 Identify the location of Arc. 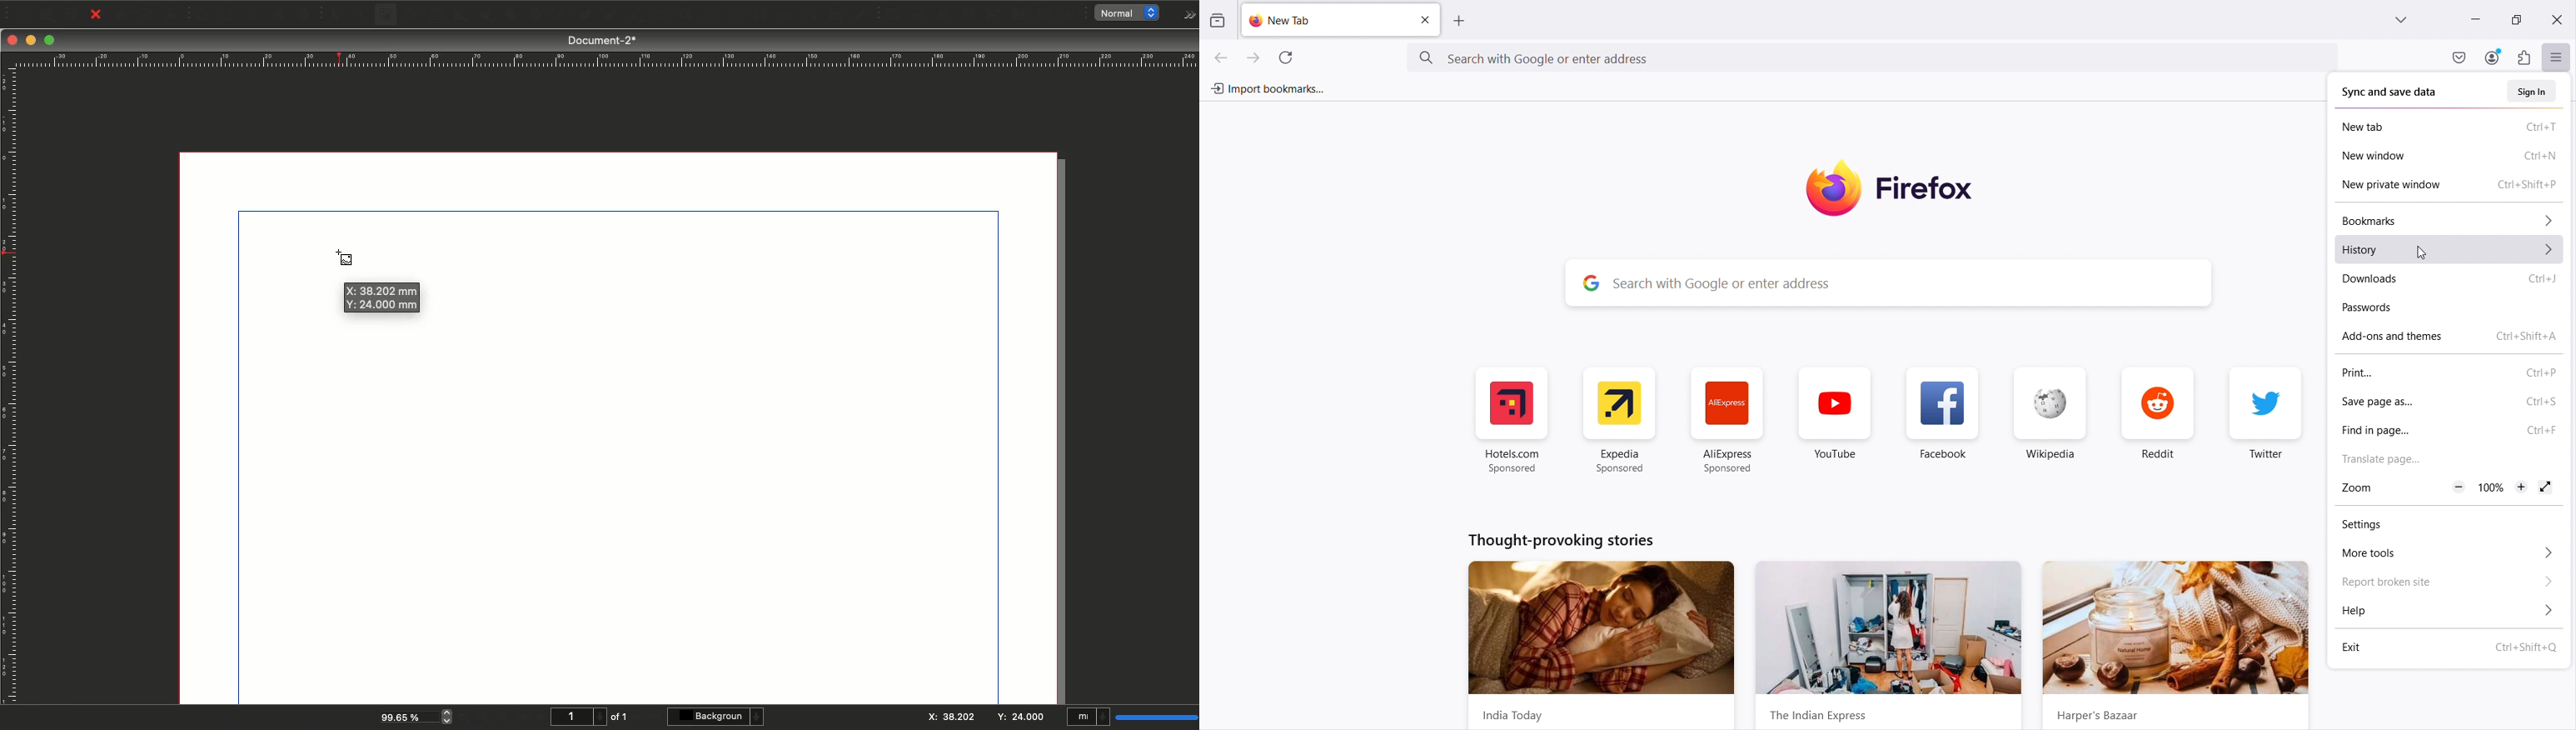
(510, 16).